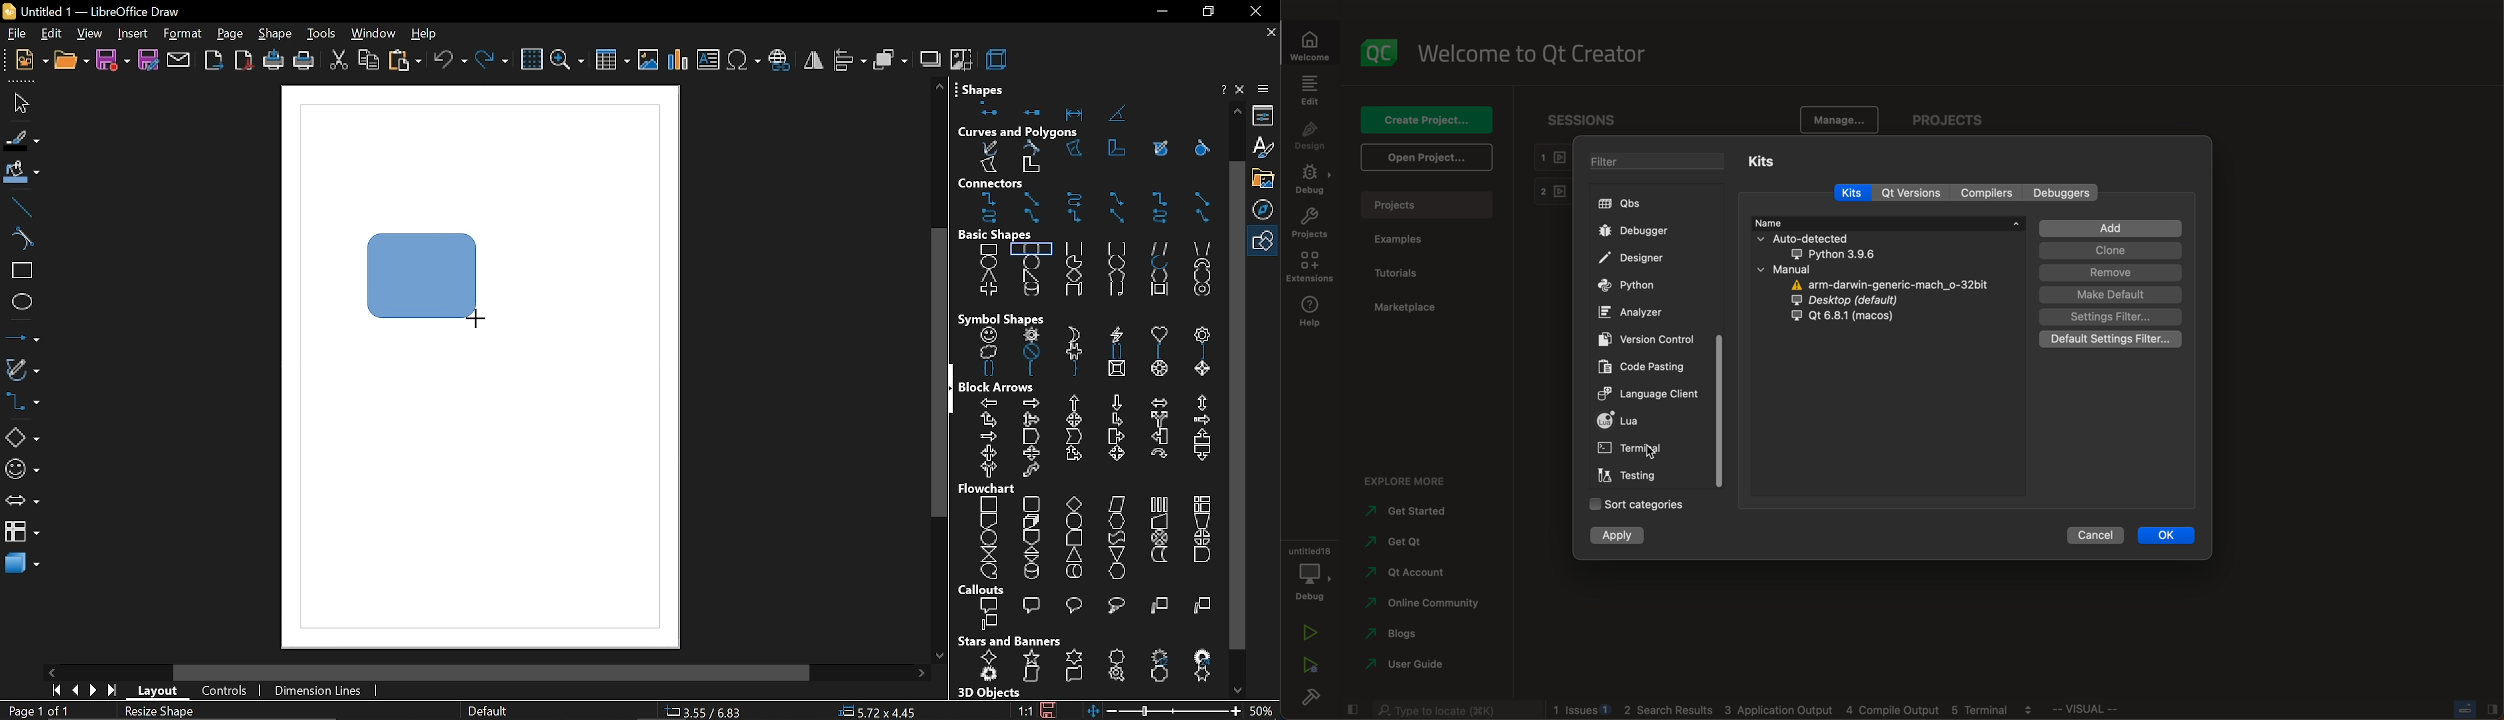 Image resolution: width=2520 pixels, height=728 pixels. Describe the element at coordinates (932, 376) in the screenshot. I see `vertical scroll bar` at that location.